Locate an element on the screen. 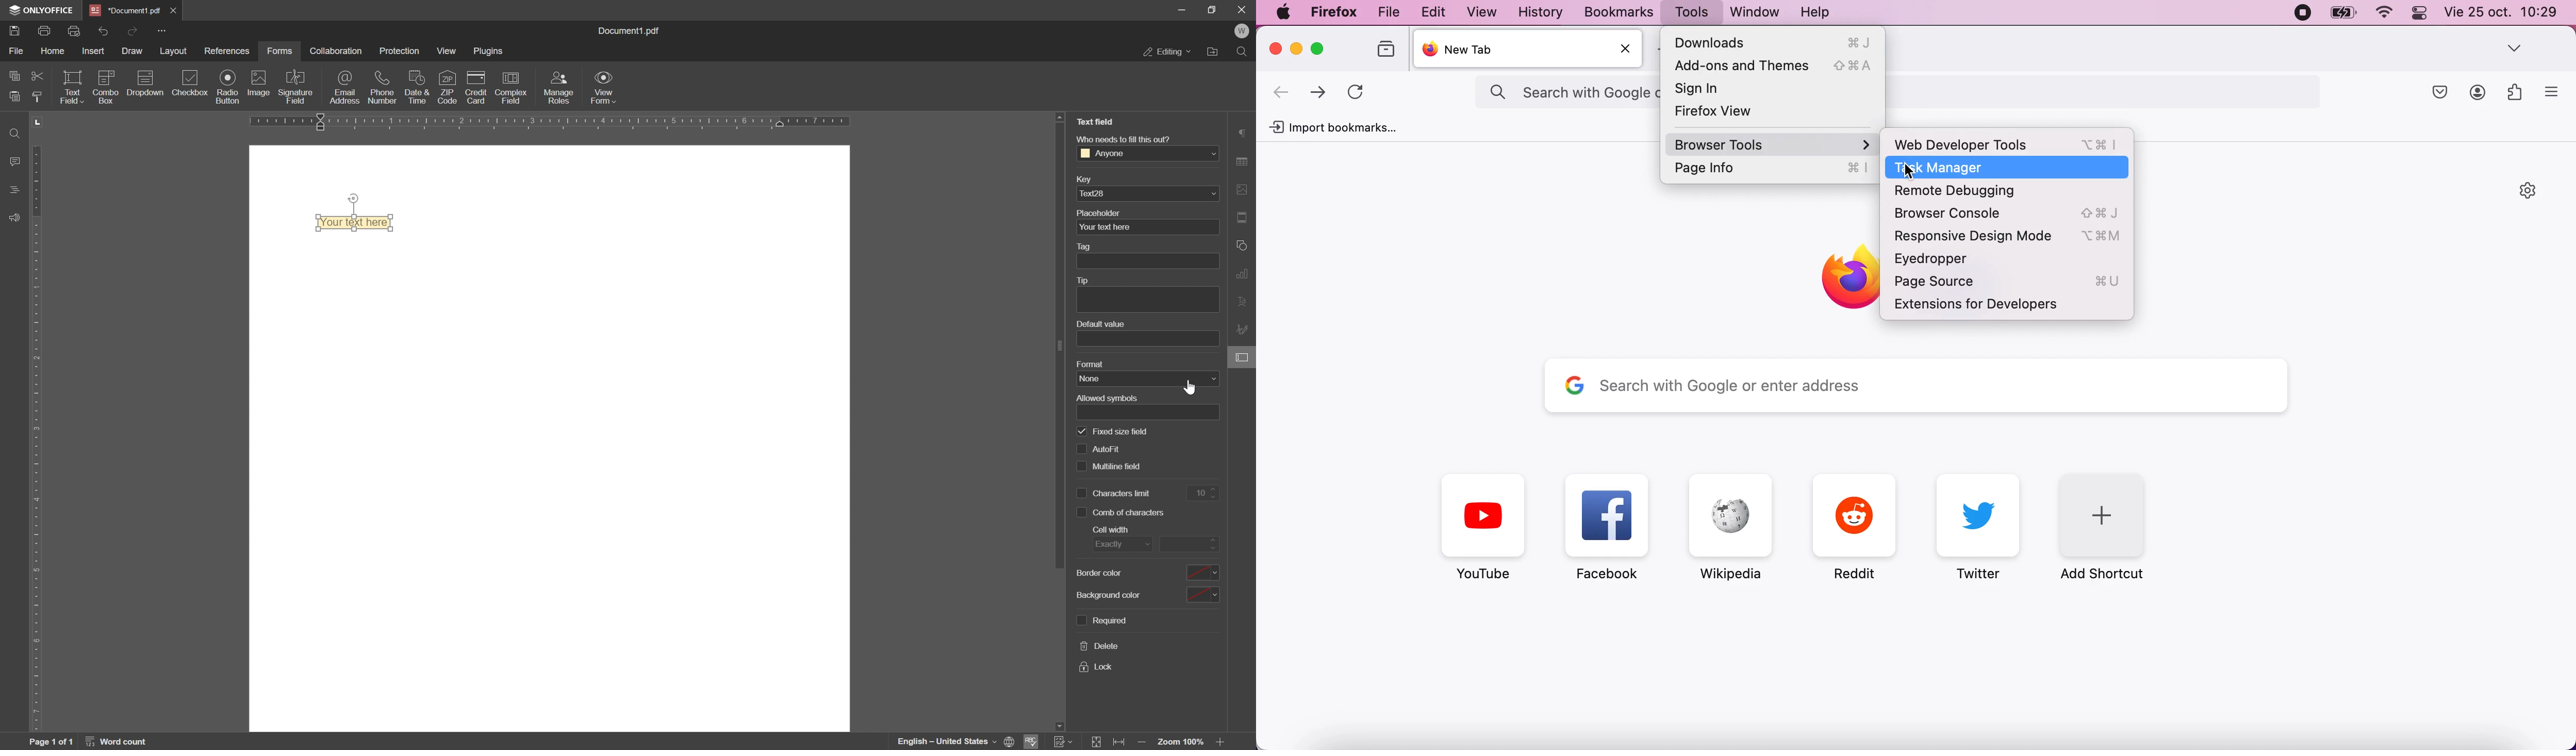 The width and height of the screenshot is (2576, 756). comb of characters is located at coordinates (1121, 513).